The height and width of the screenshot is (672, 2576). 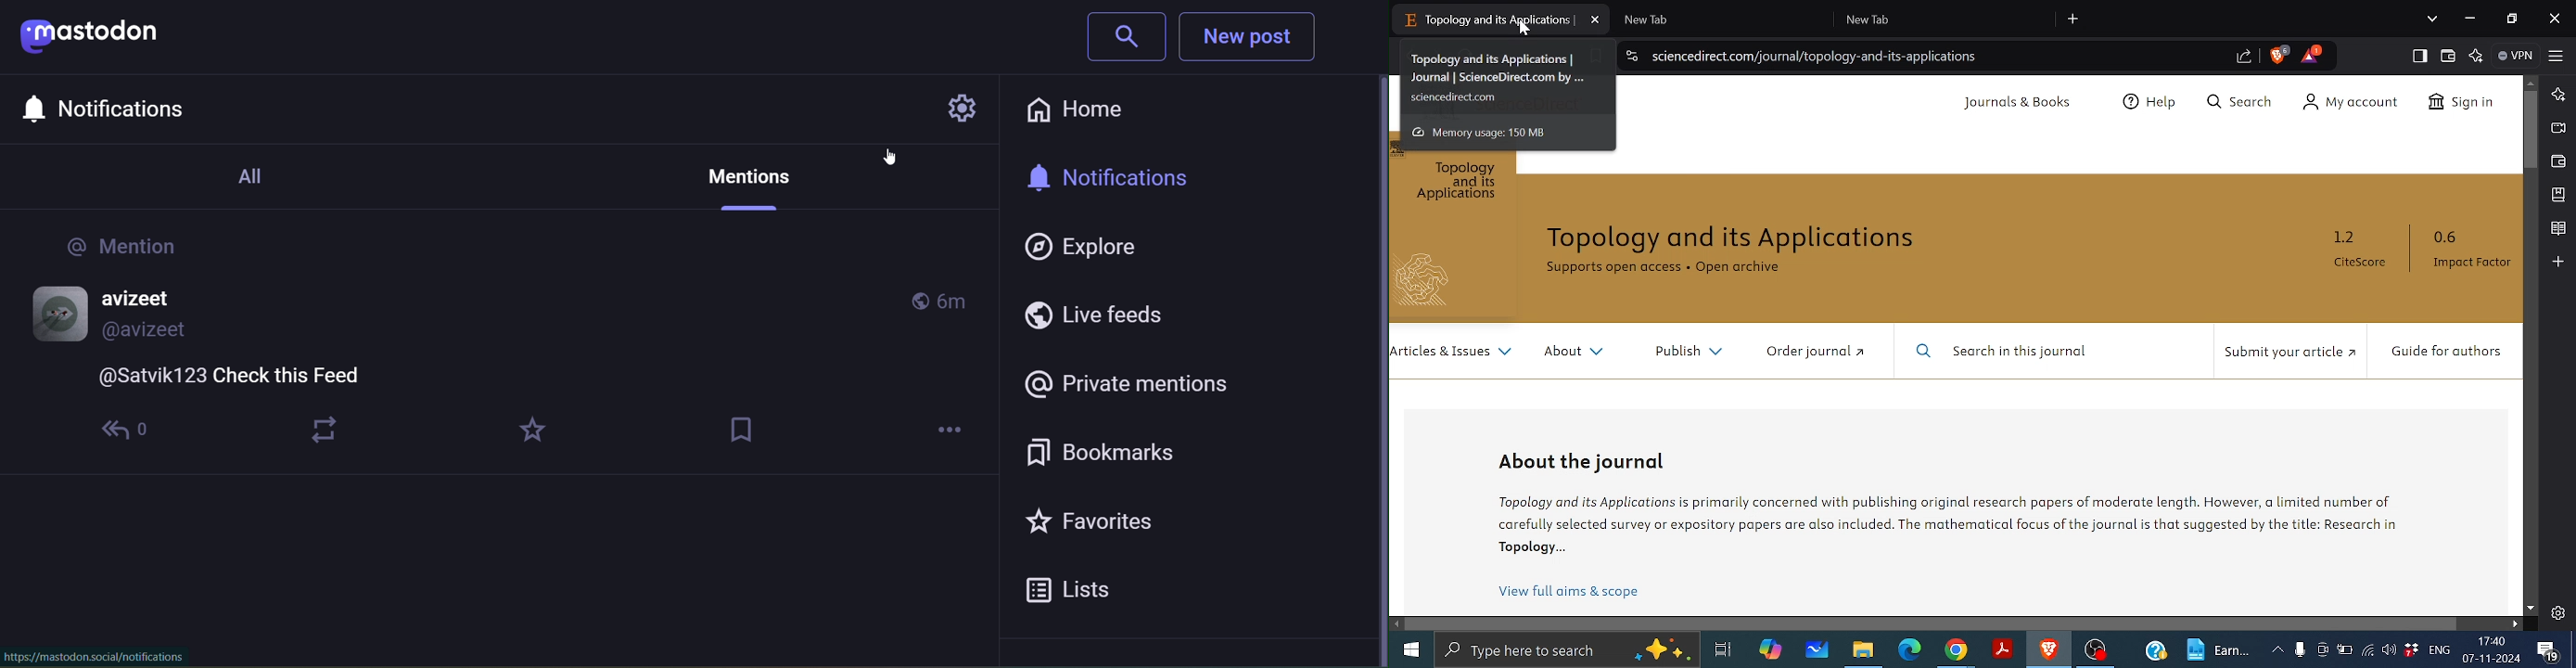 What do you see at coordinates (1077, 587) in the screenshot?
I see `Lists` at bounding box center [1077, 587].